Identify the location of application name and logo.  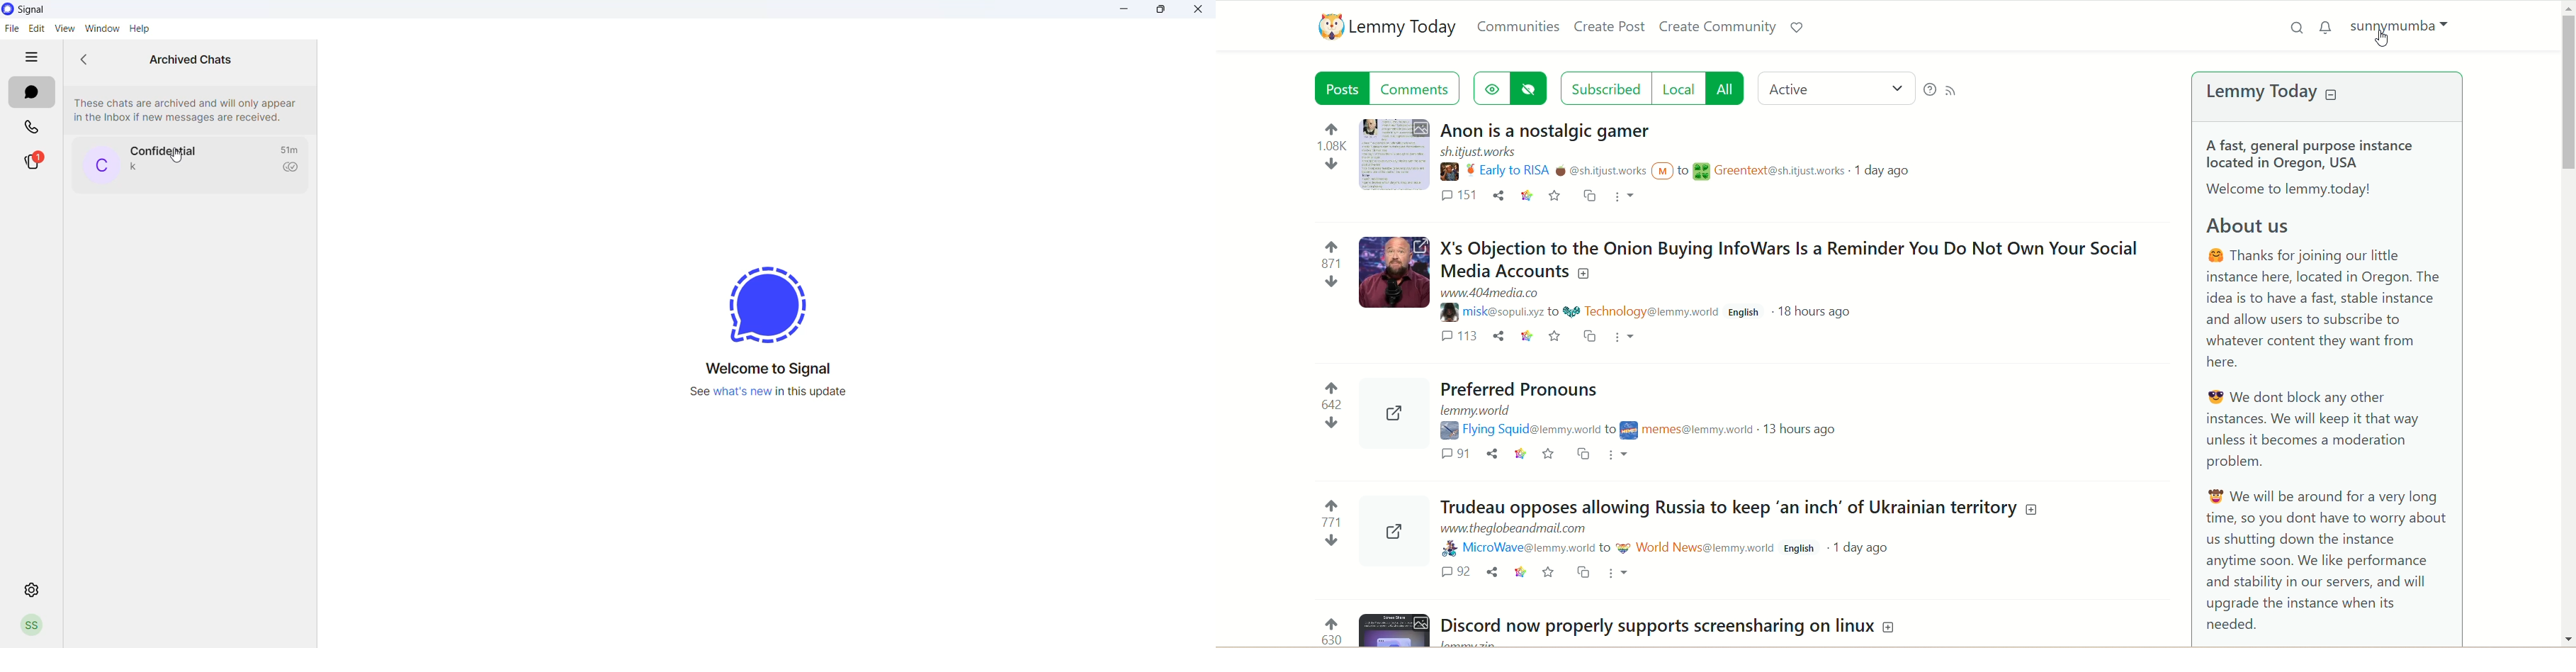
(40, 10).